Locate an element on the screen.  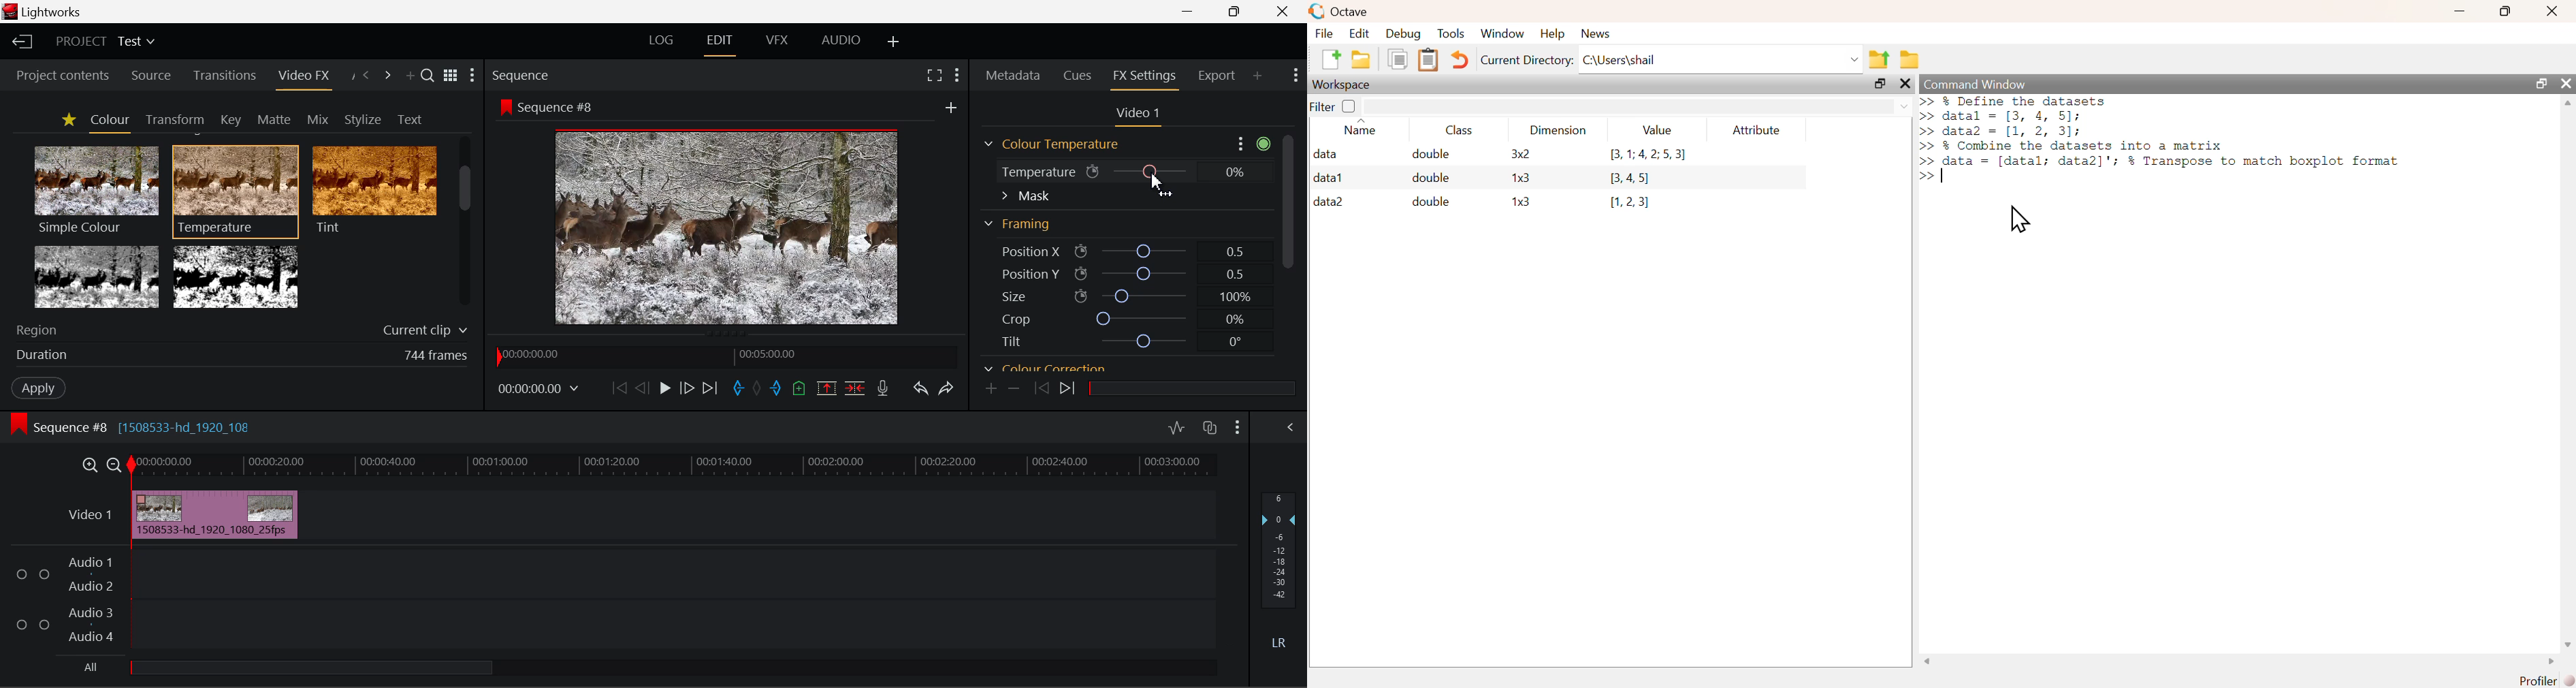
Search is located at coordinates (429, 78).